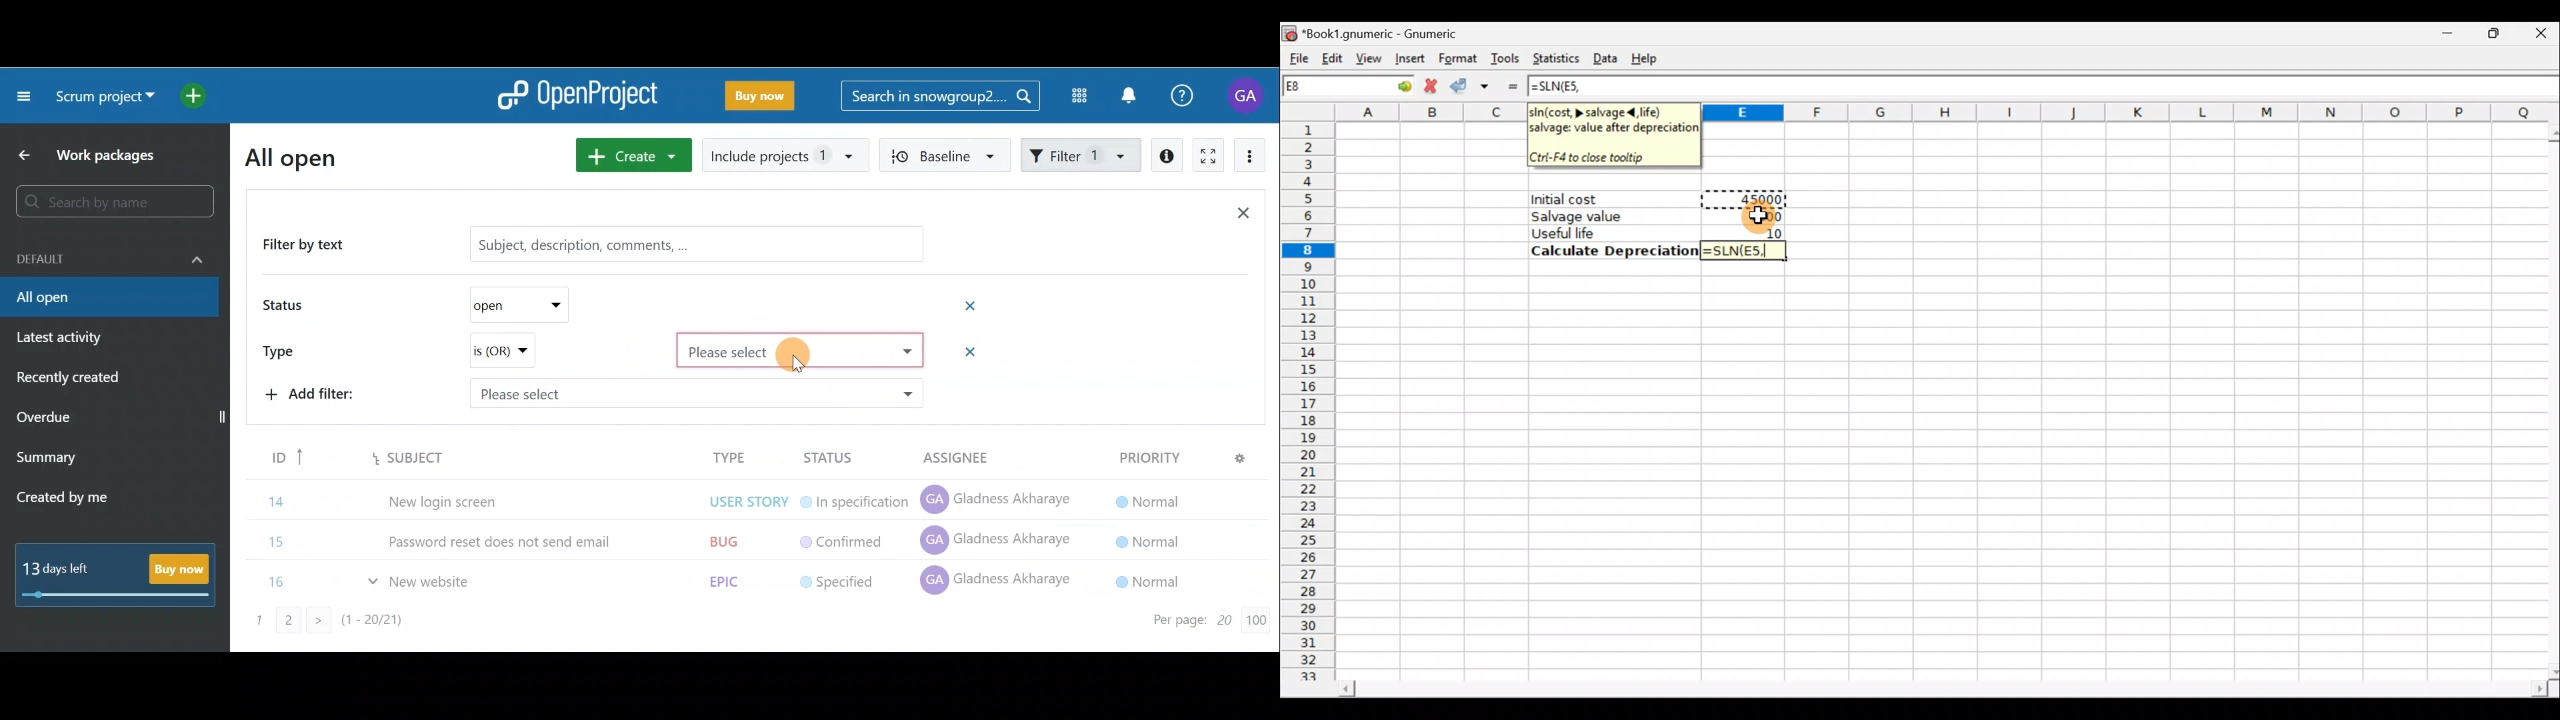  I want to click on Filter by text, so click(312, 246).